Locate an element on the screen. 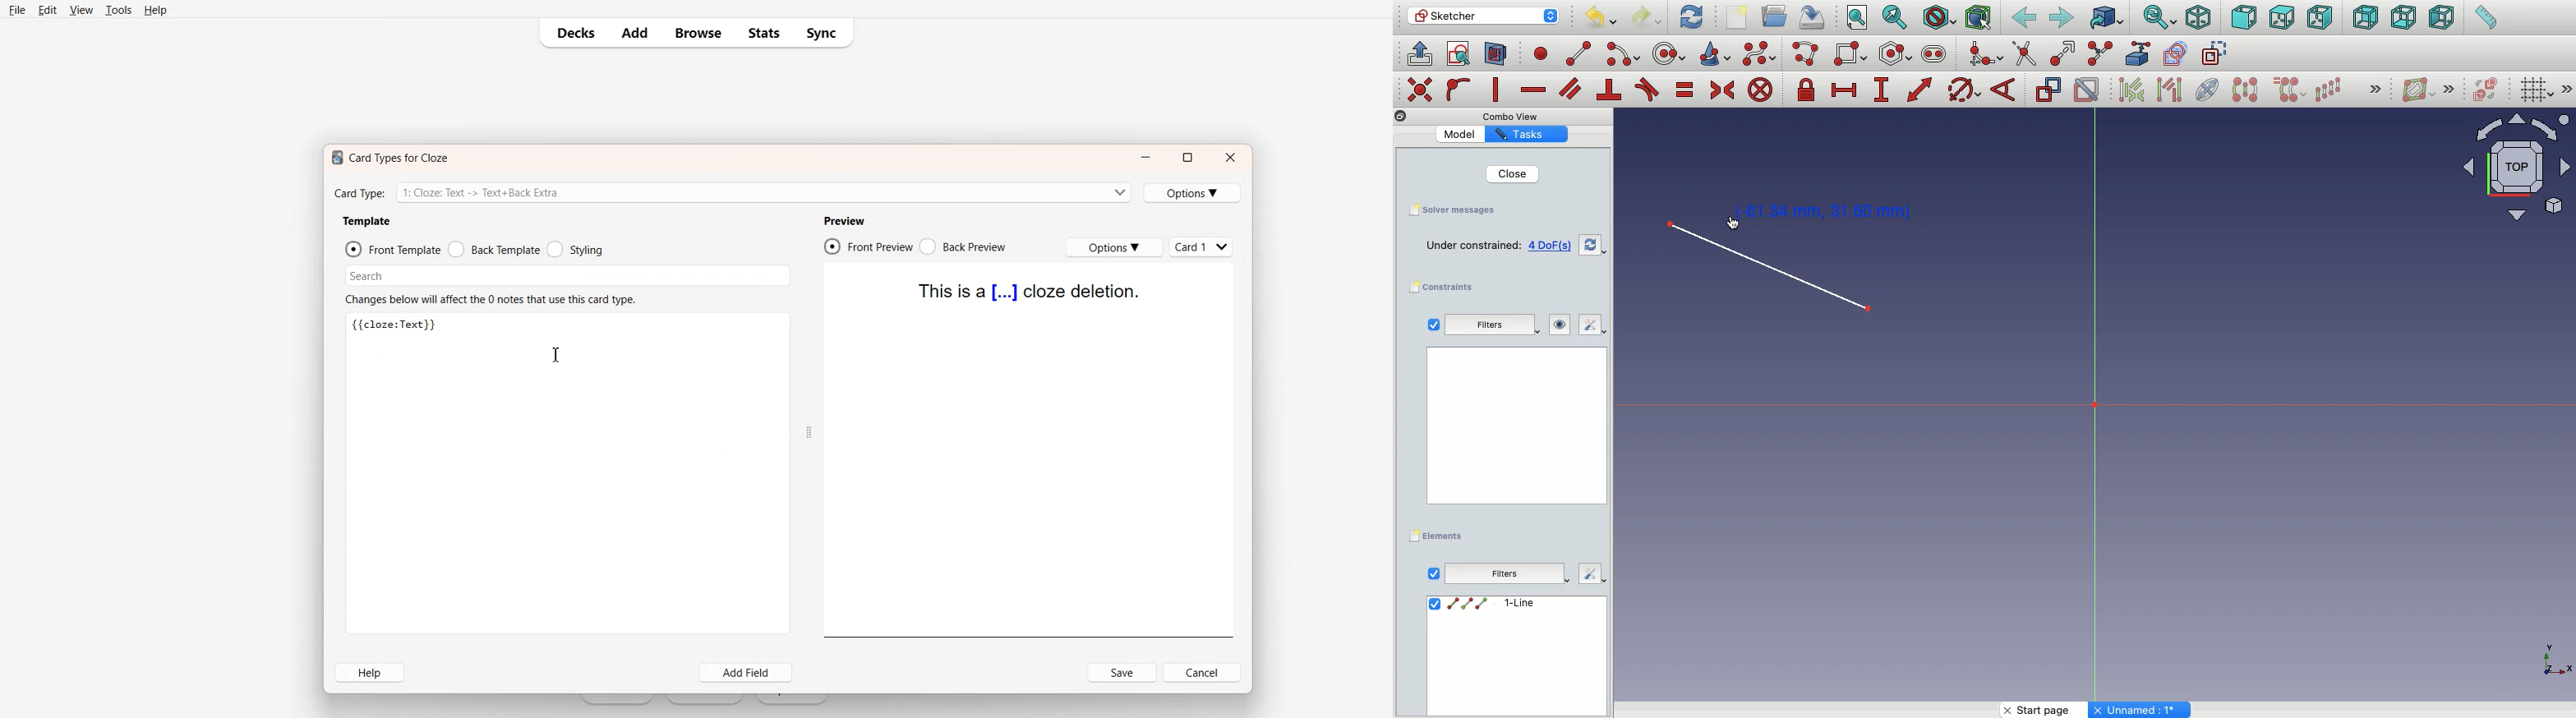 This screenshot has width=2576, height=728. Start page is located at coordinates (2045, 710).